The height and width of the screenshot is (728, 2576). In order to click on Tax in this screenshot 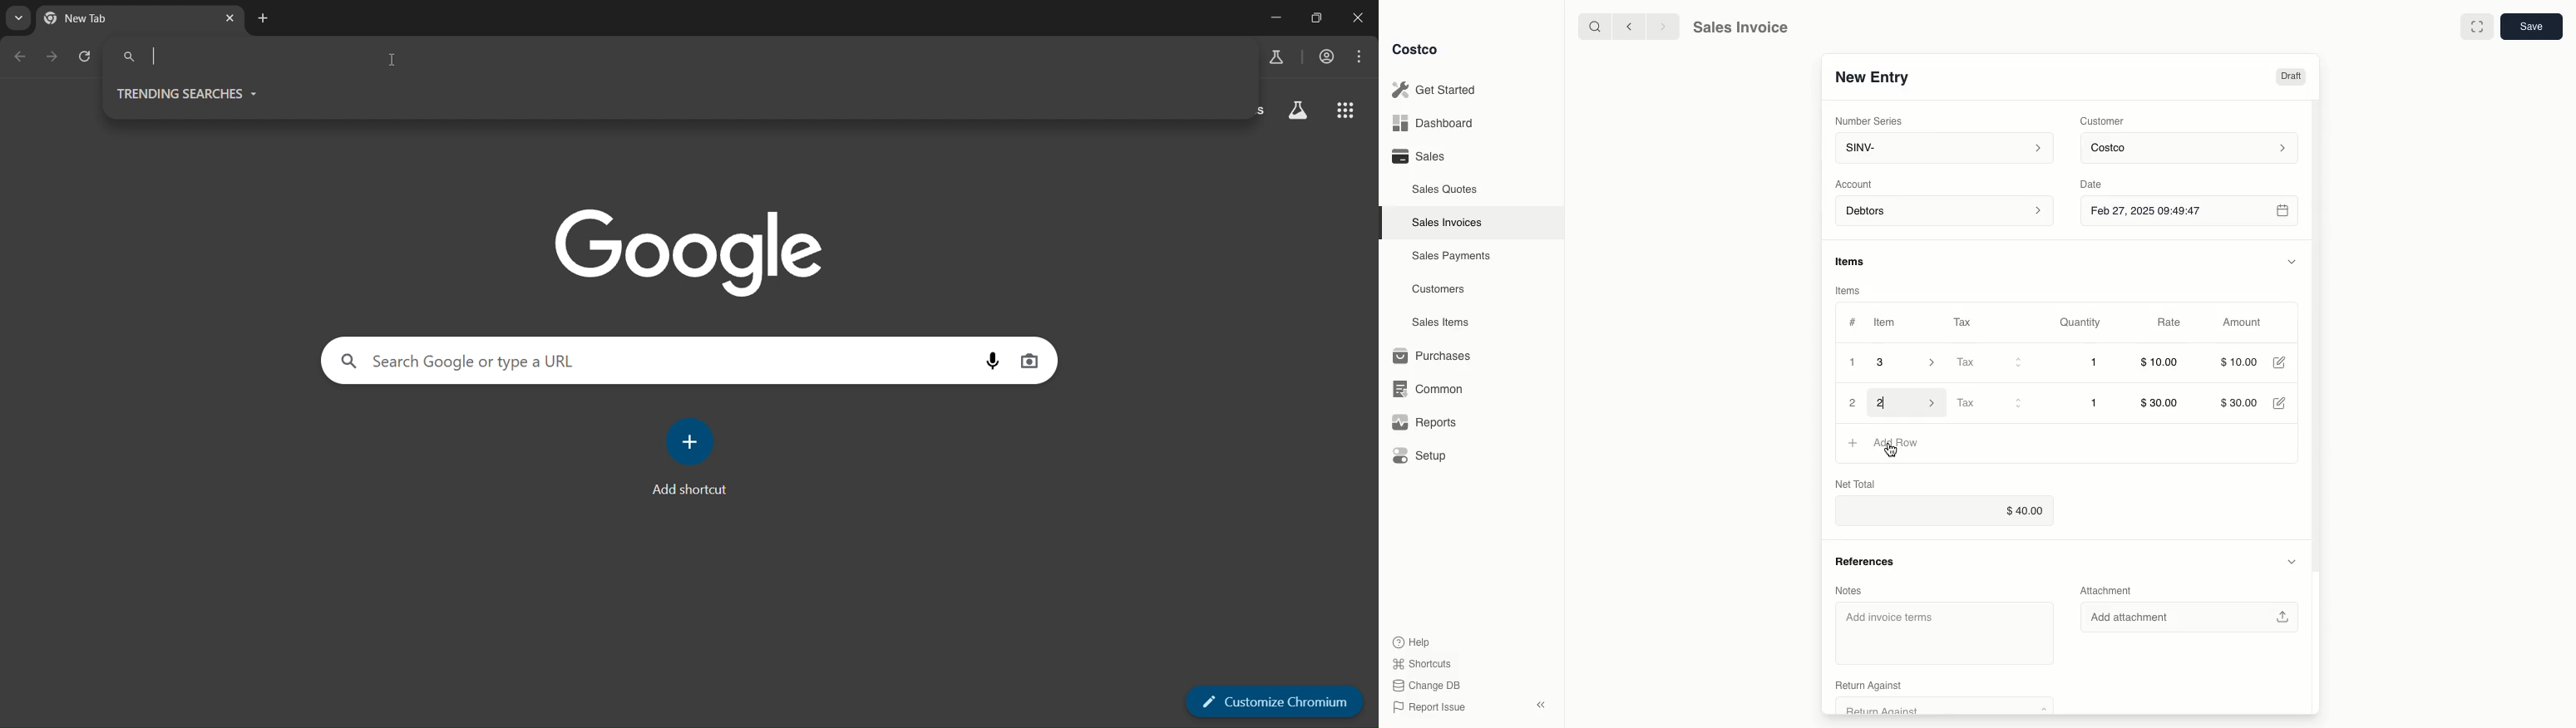, I will do `click(1988, 363)`.